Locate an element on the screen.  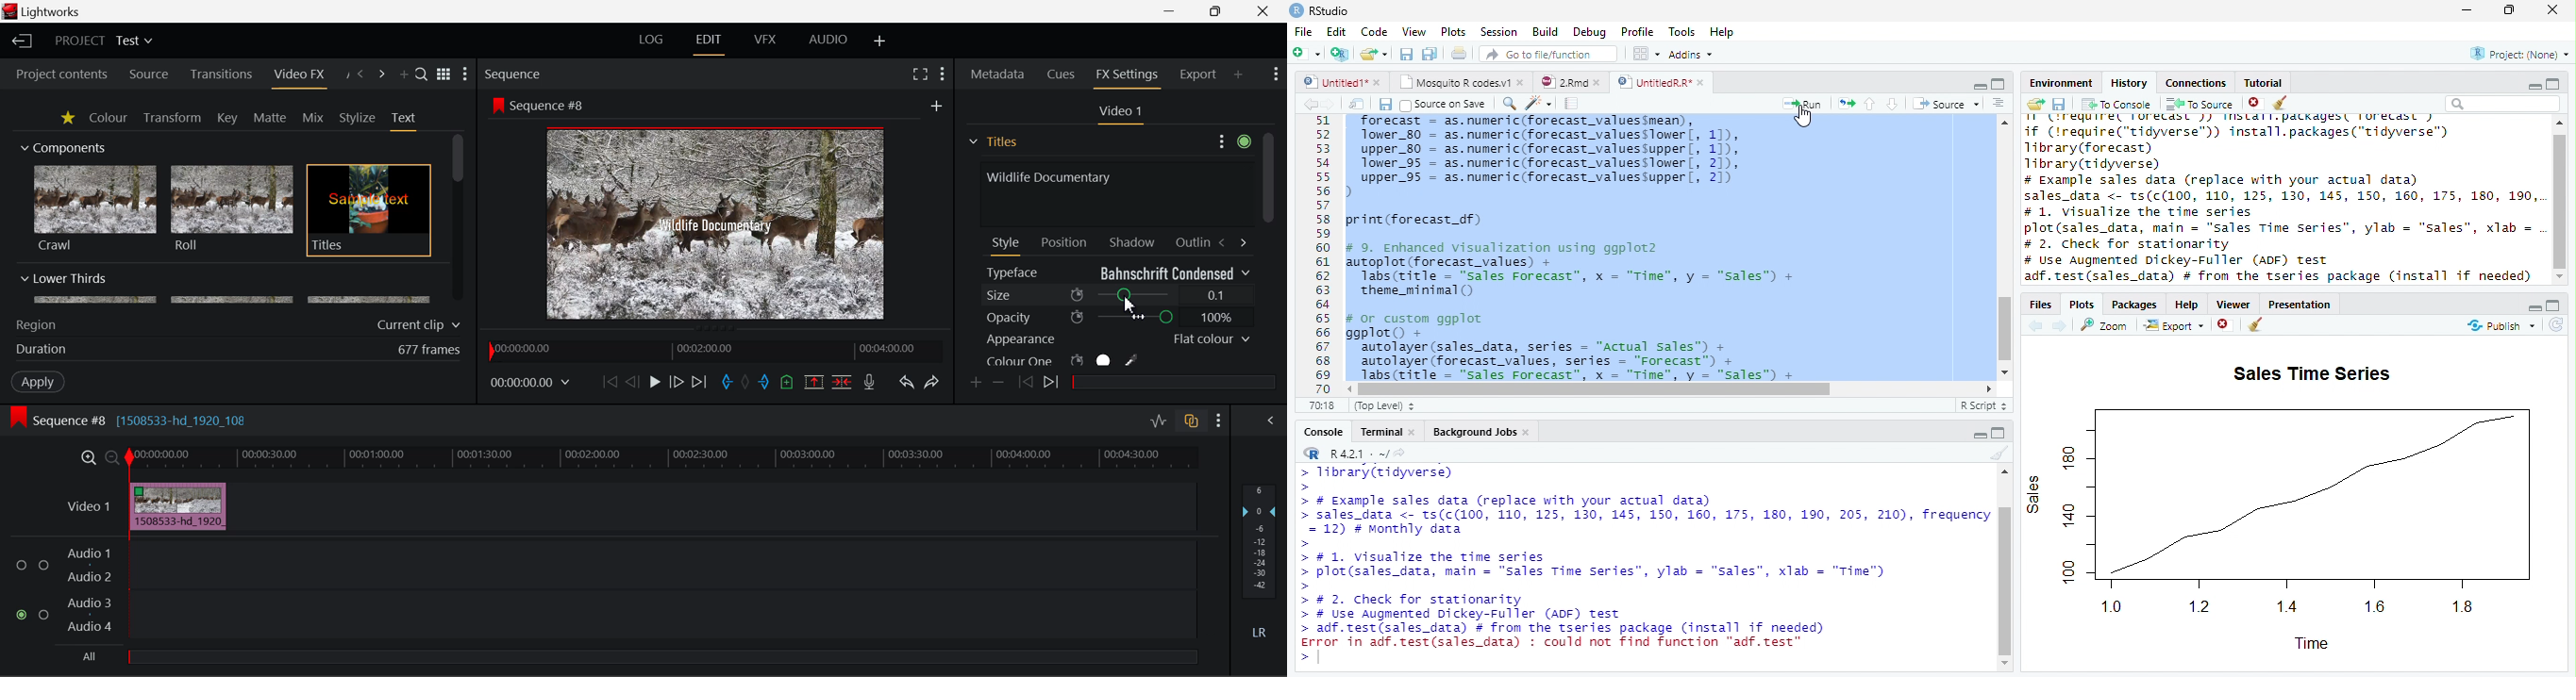
Scroll is located at coordinates (2007, 568).